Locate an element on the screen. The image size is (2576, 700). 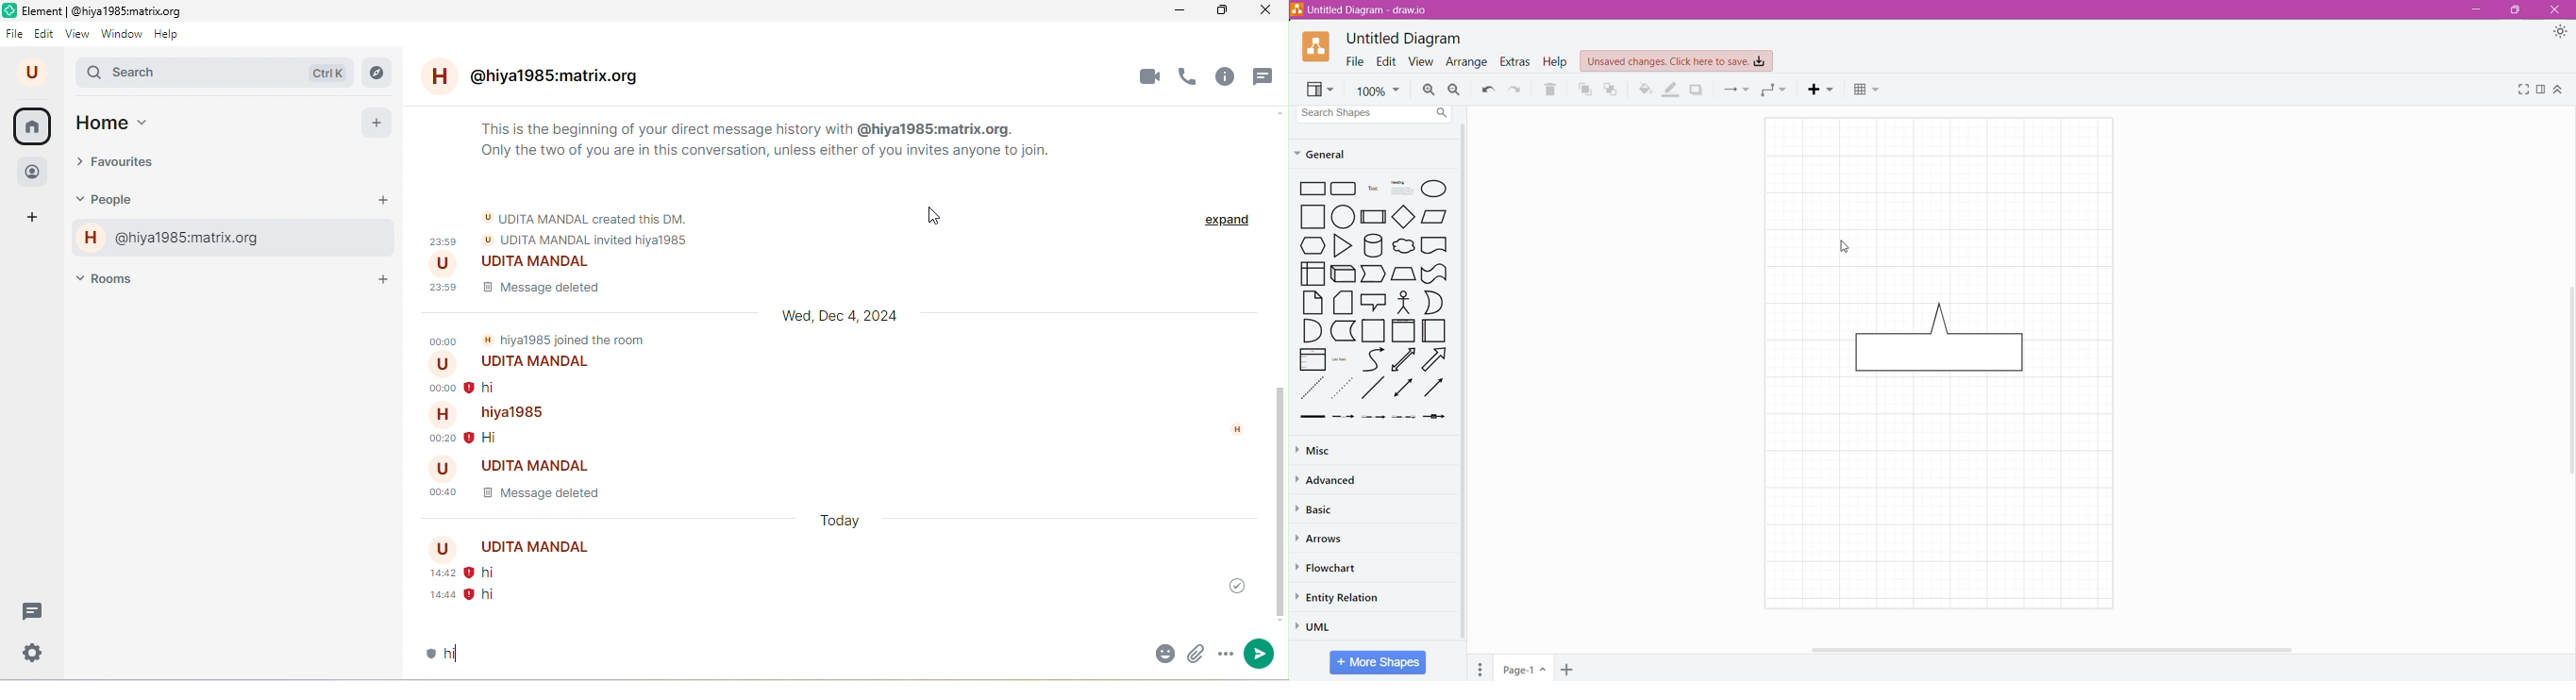
expand is located at coordinates (1223, 224).